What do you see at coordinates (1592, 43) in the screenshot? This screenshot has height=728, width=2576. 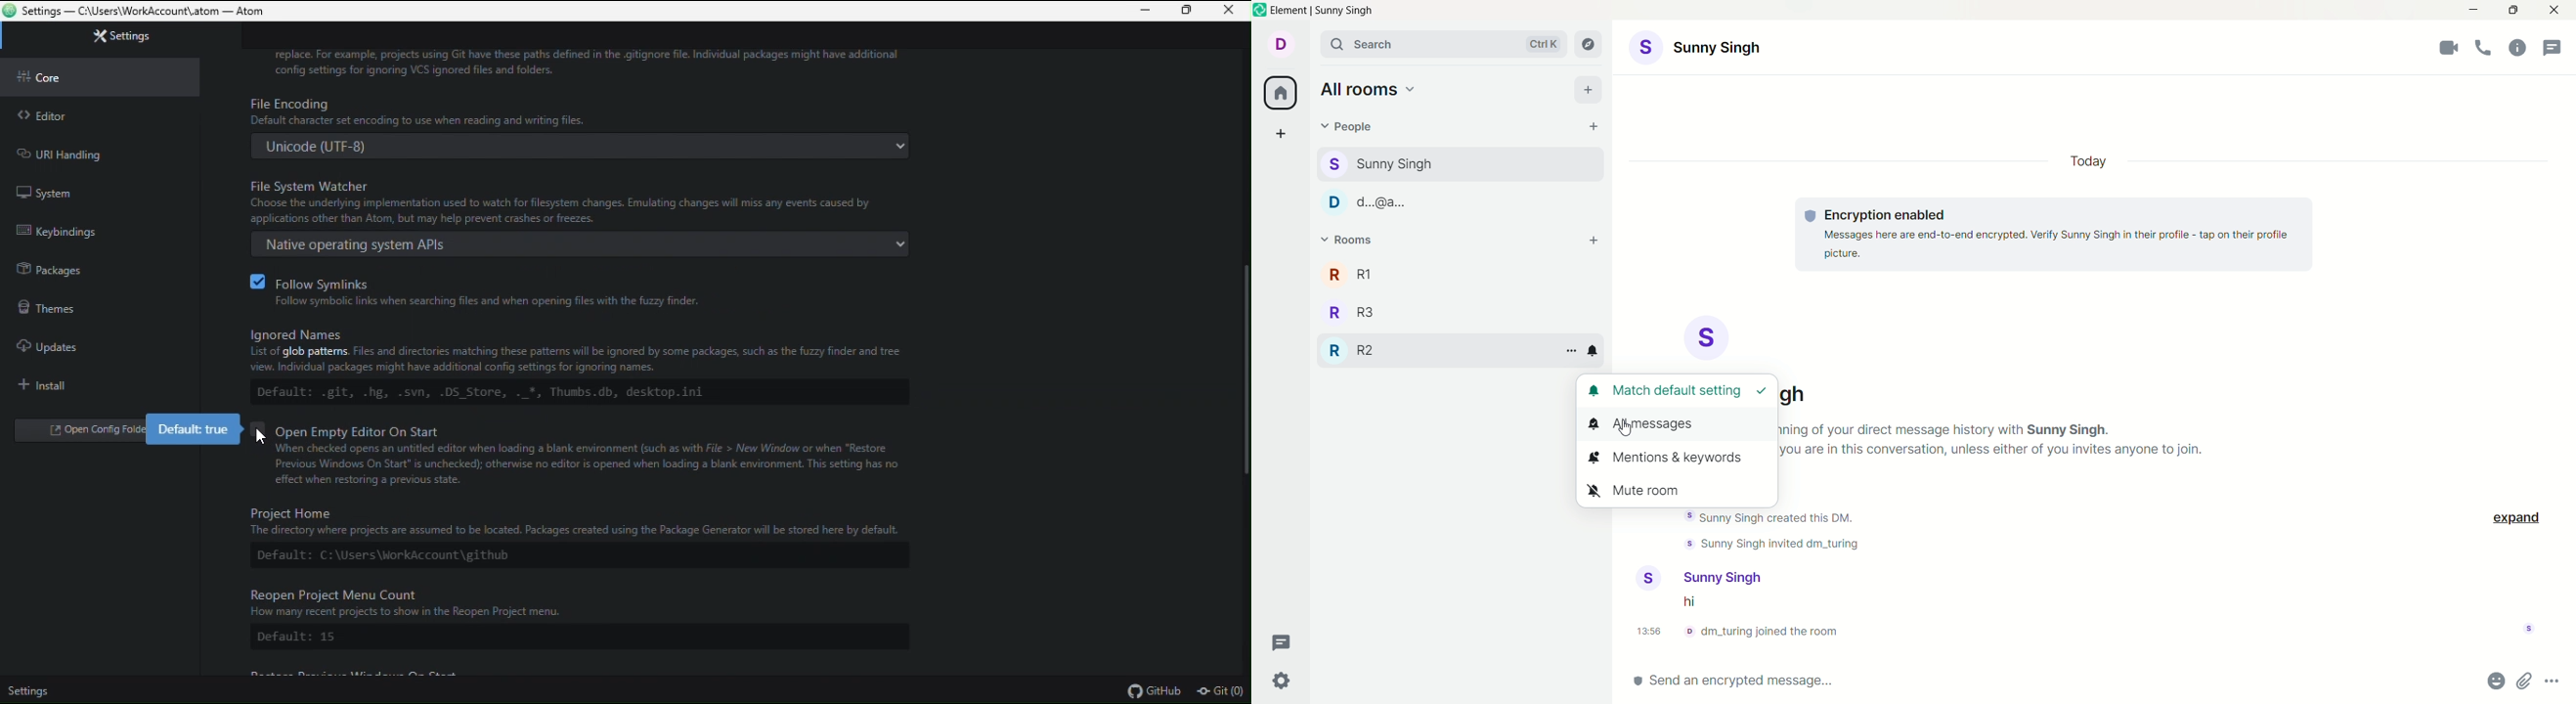 I see `explore rooms` at bounding box center [1592, 43].